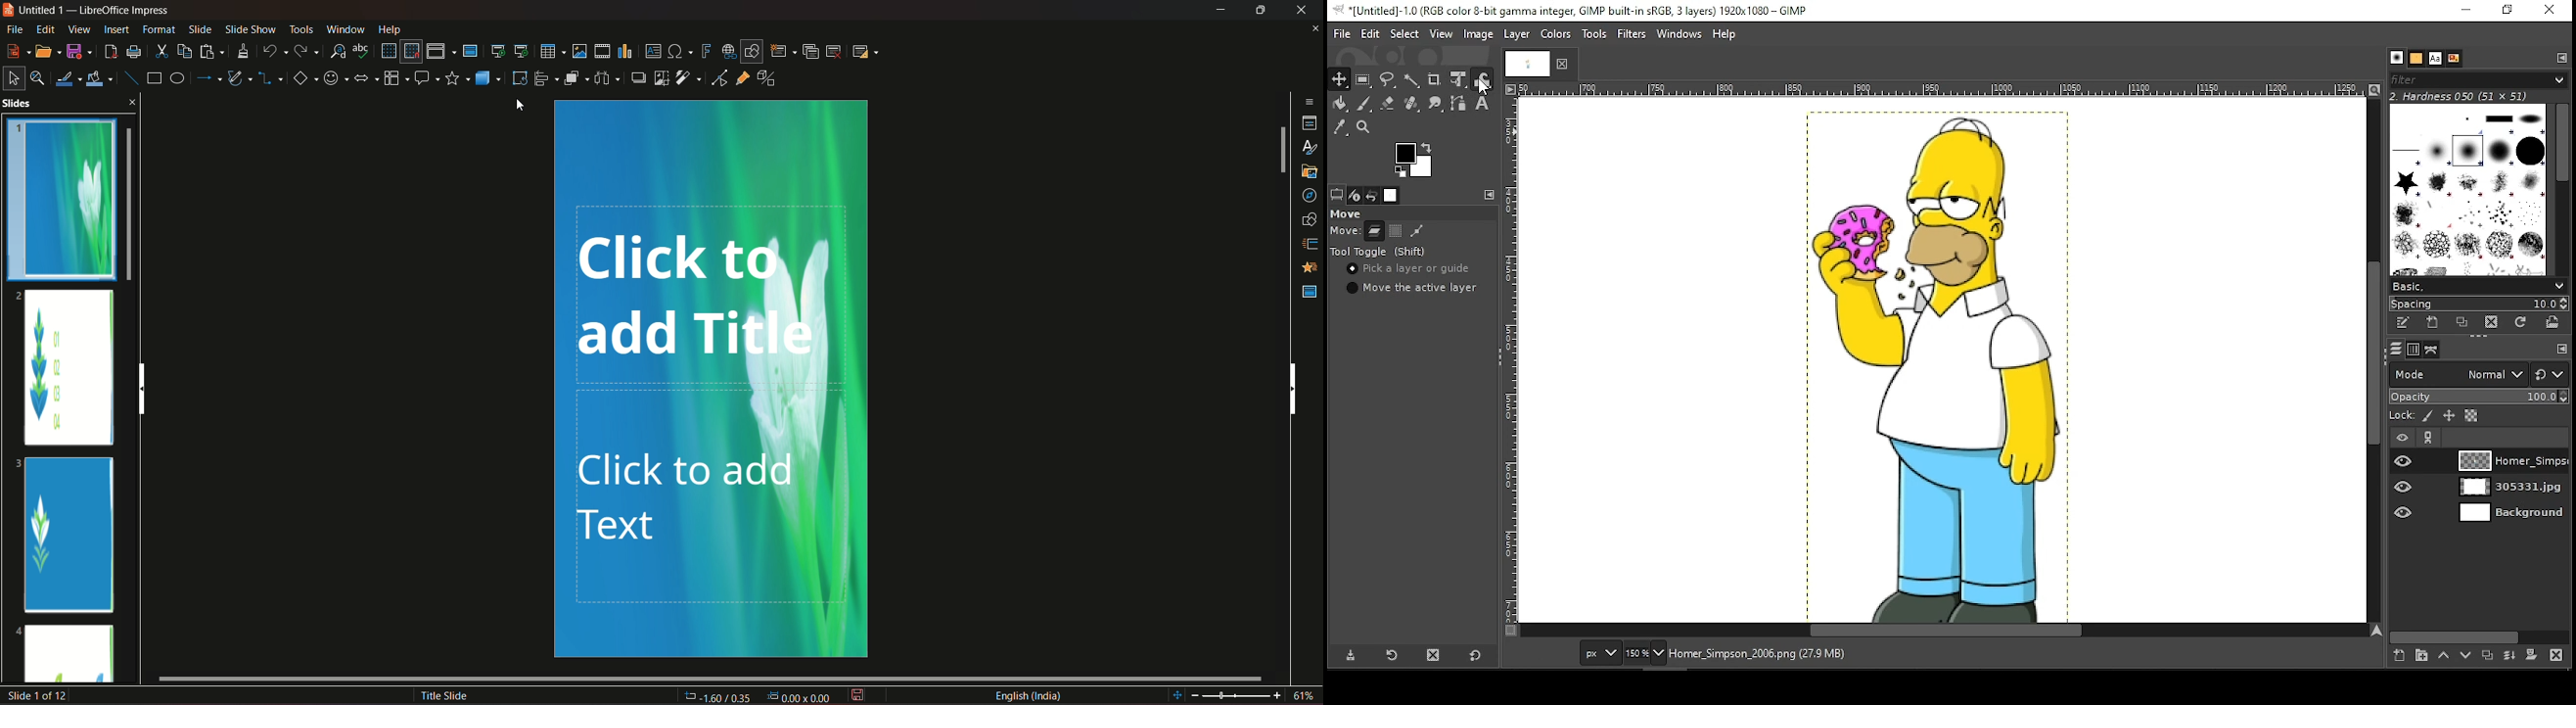 The height and width of the screenshot is (728, 2576). Describe the element at coordinates (2402, 416) in the screenshot. I see `lock` at that location.